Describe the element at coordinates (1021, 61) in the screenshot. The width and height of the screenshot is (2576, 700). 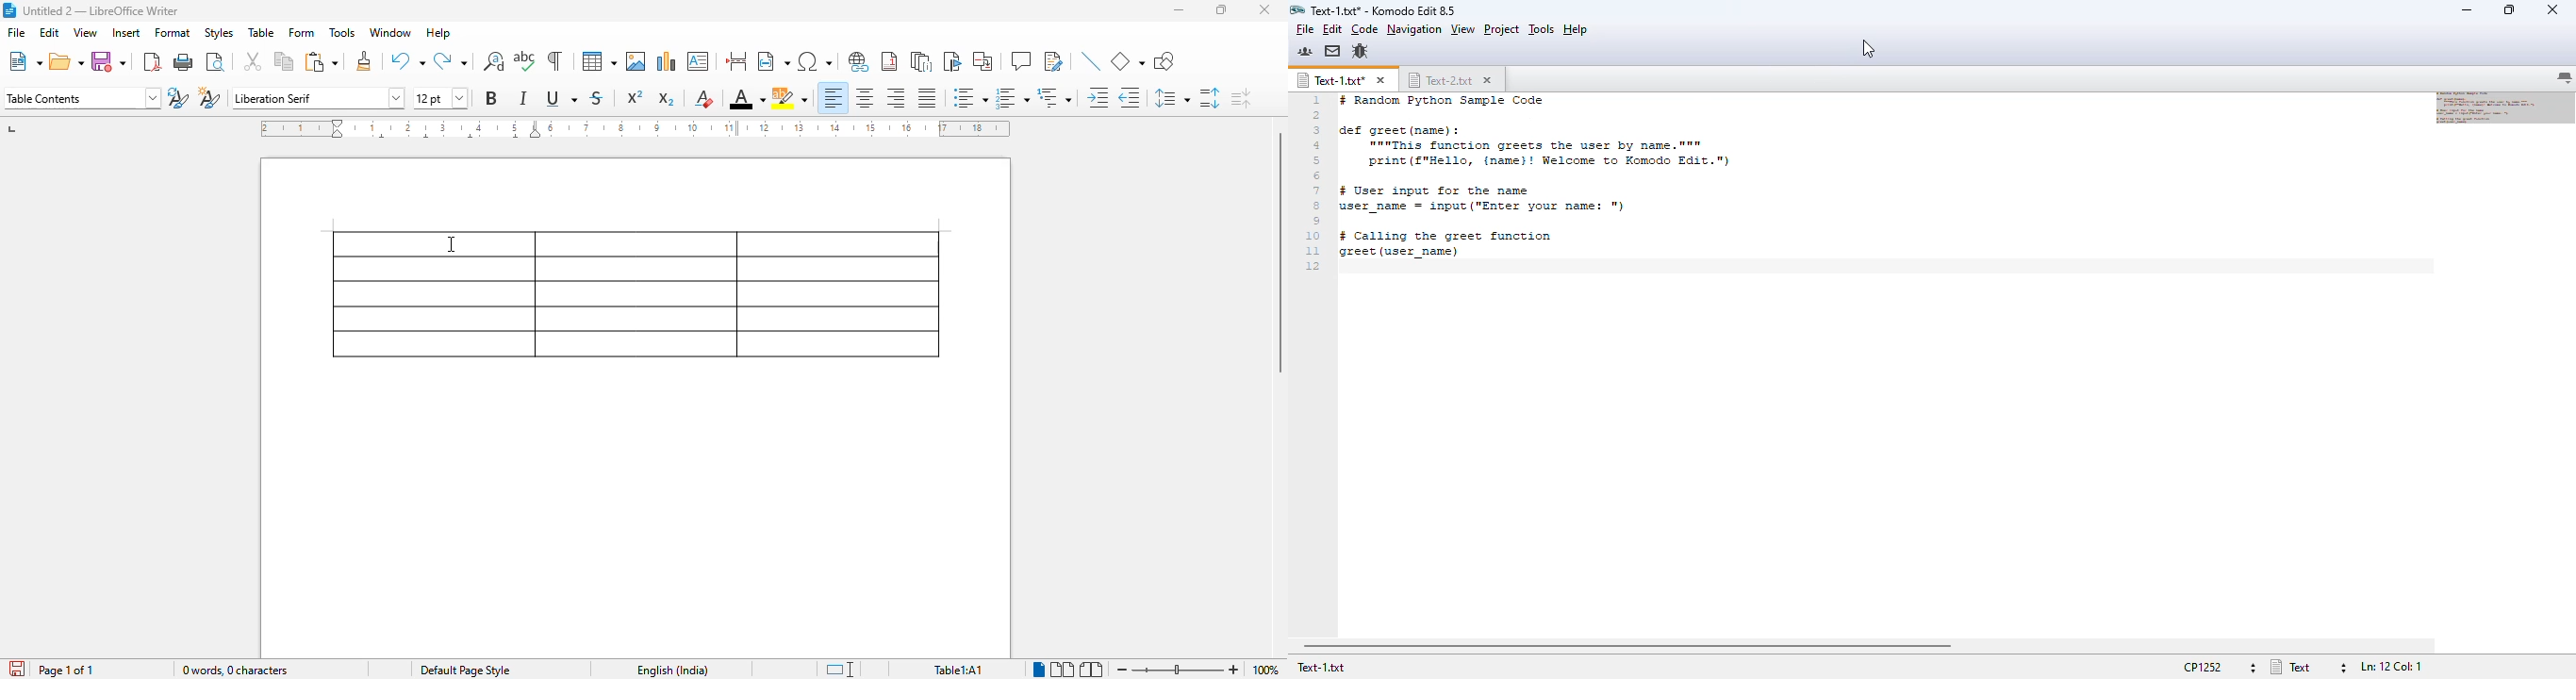
I see `insert comment` at that location.